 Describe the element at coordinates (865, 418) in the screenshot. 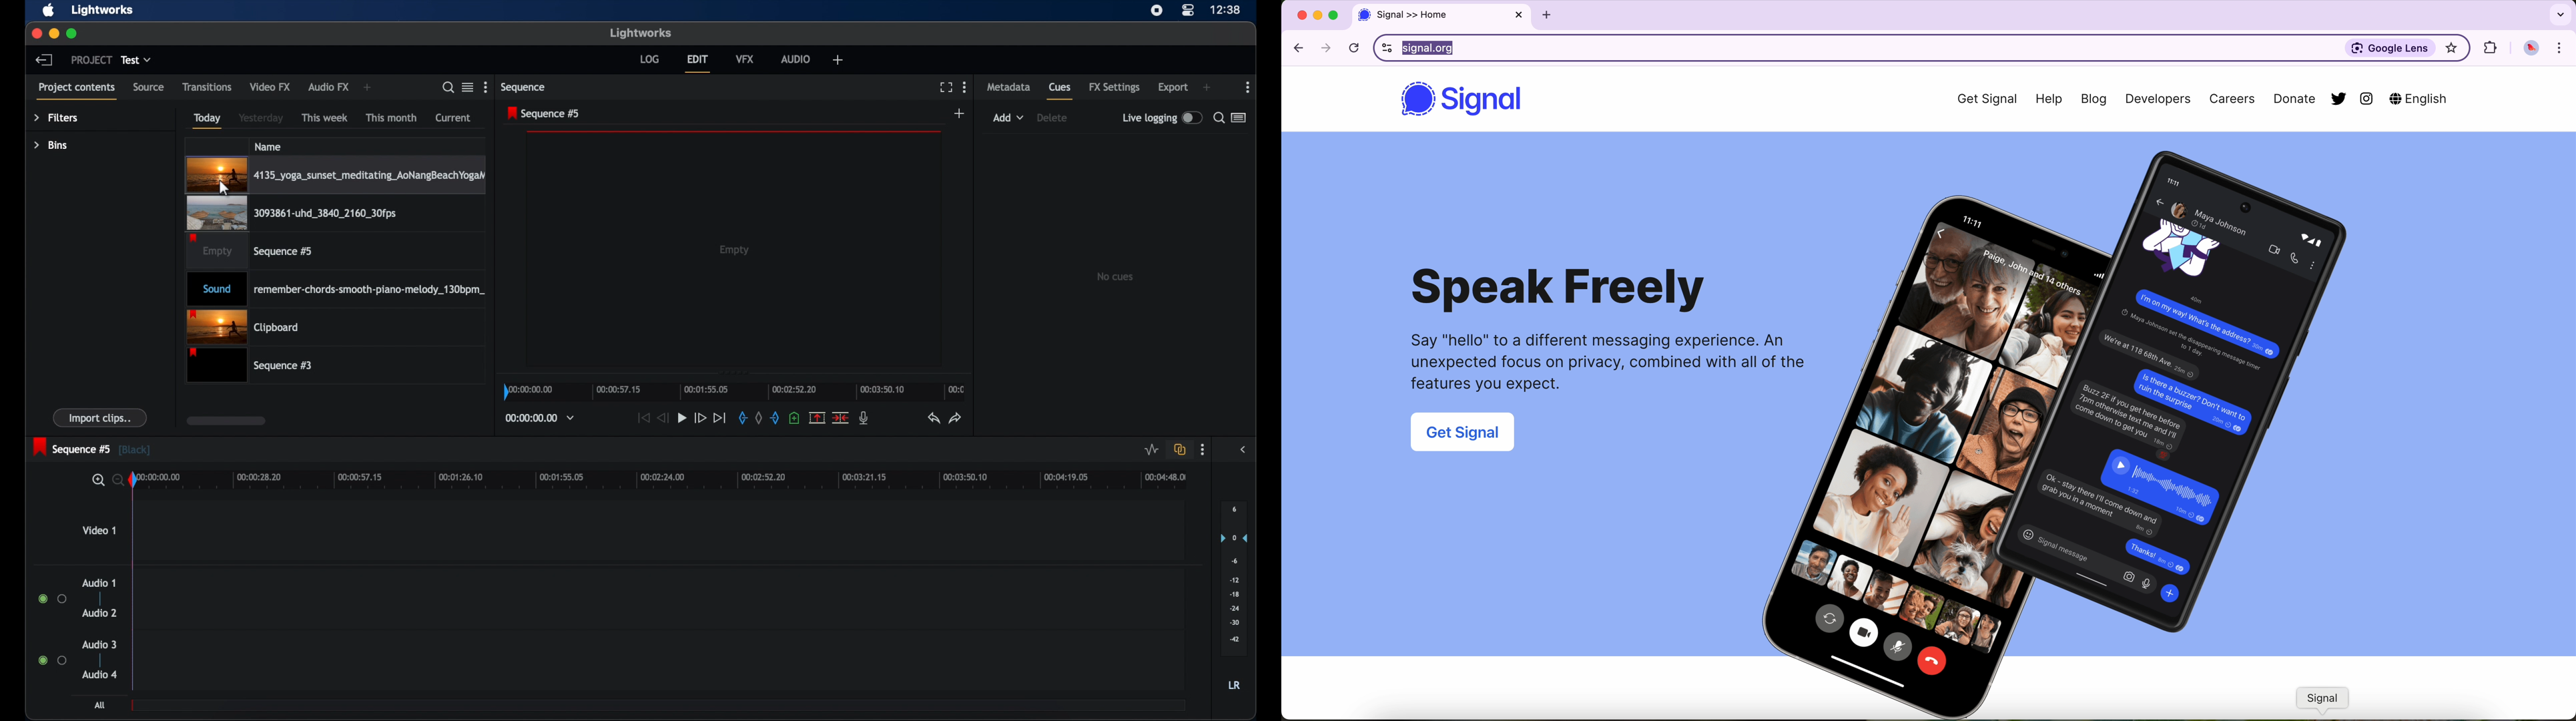

I see `mic` at that location.